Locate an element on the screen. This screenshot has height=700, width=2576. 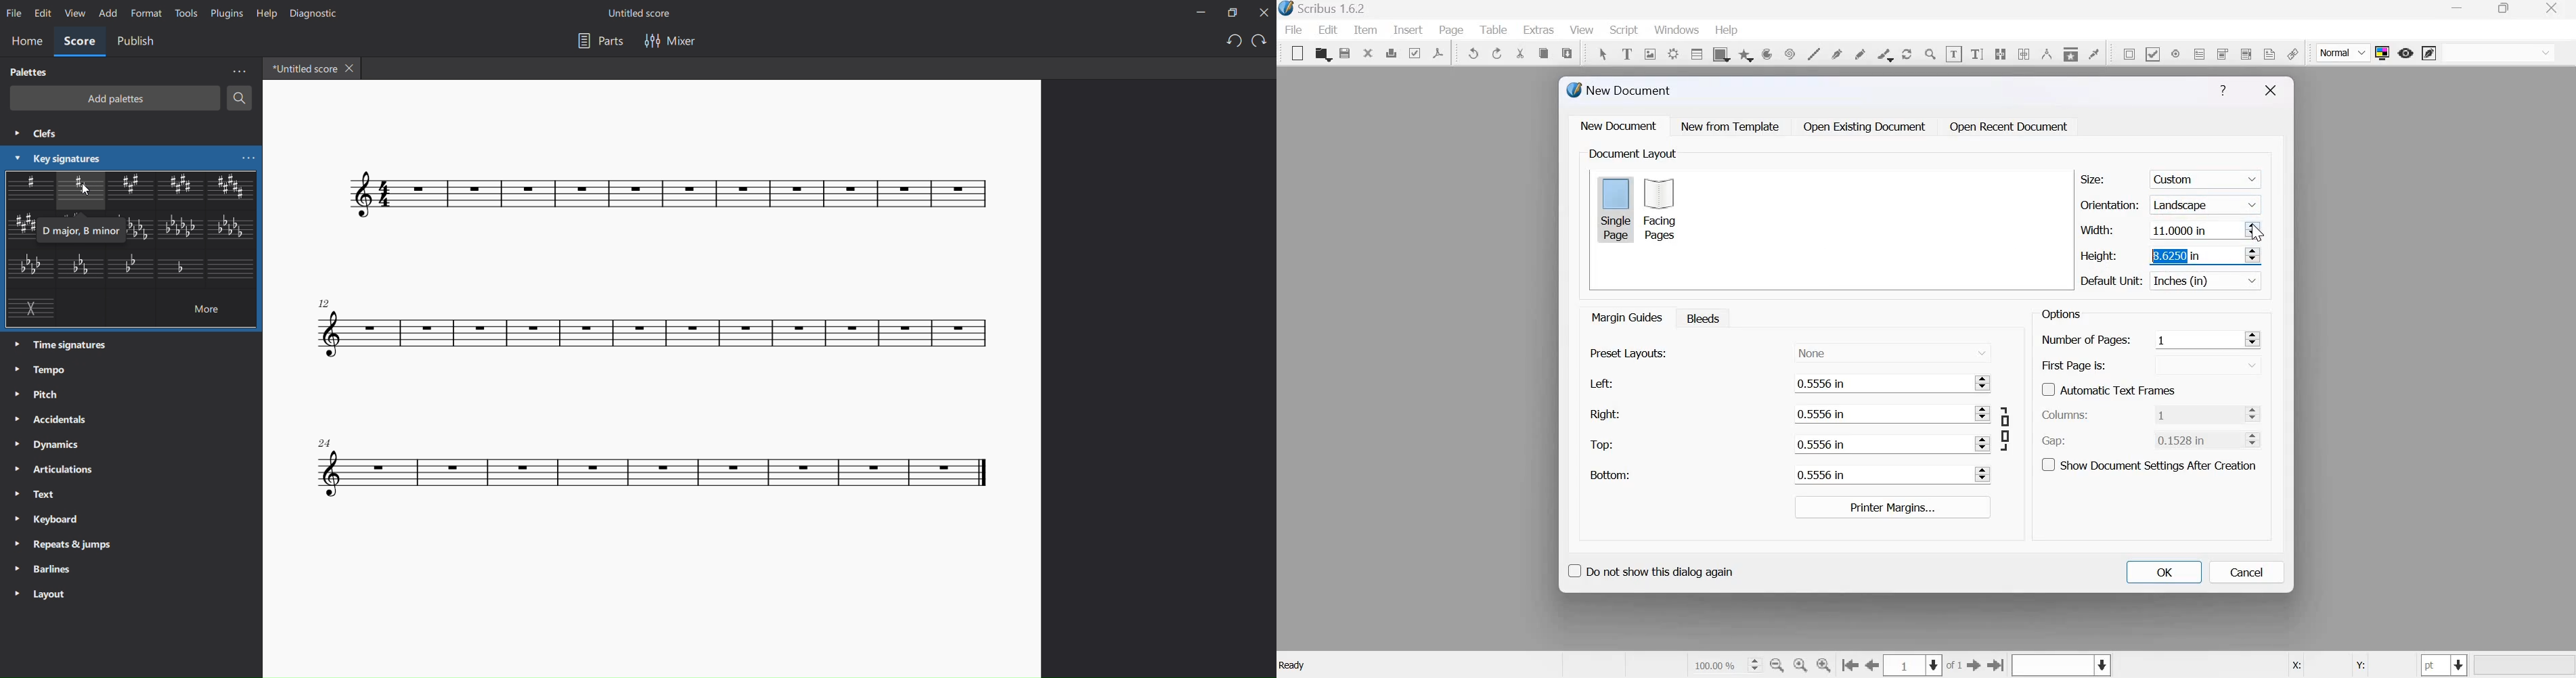
copy is located at coordinates (1543, 53).